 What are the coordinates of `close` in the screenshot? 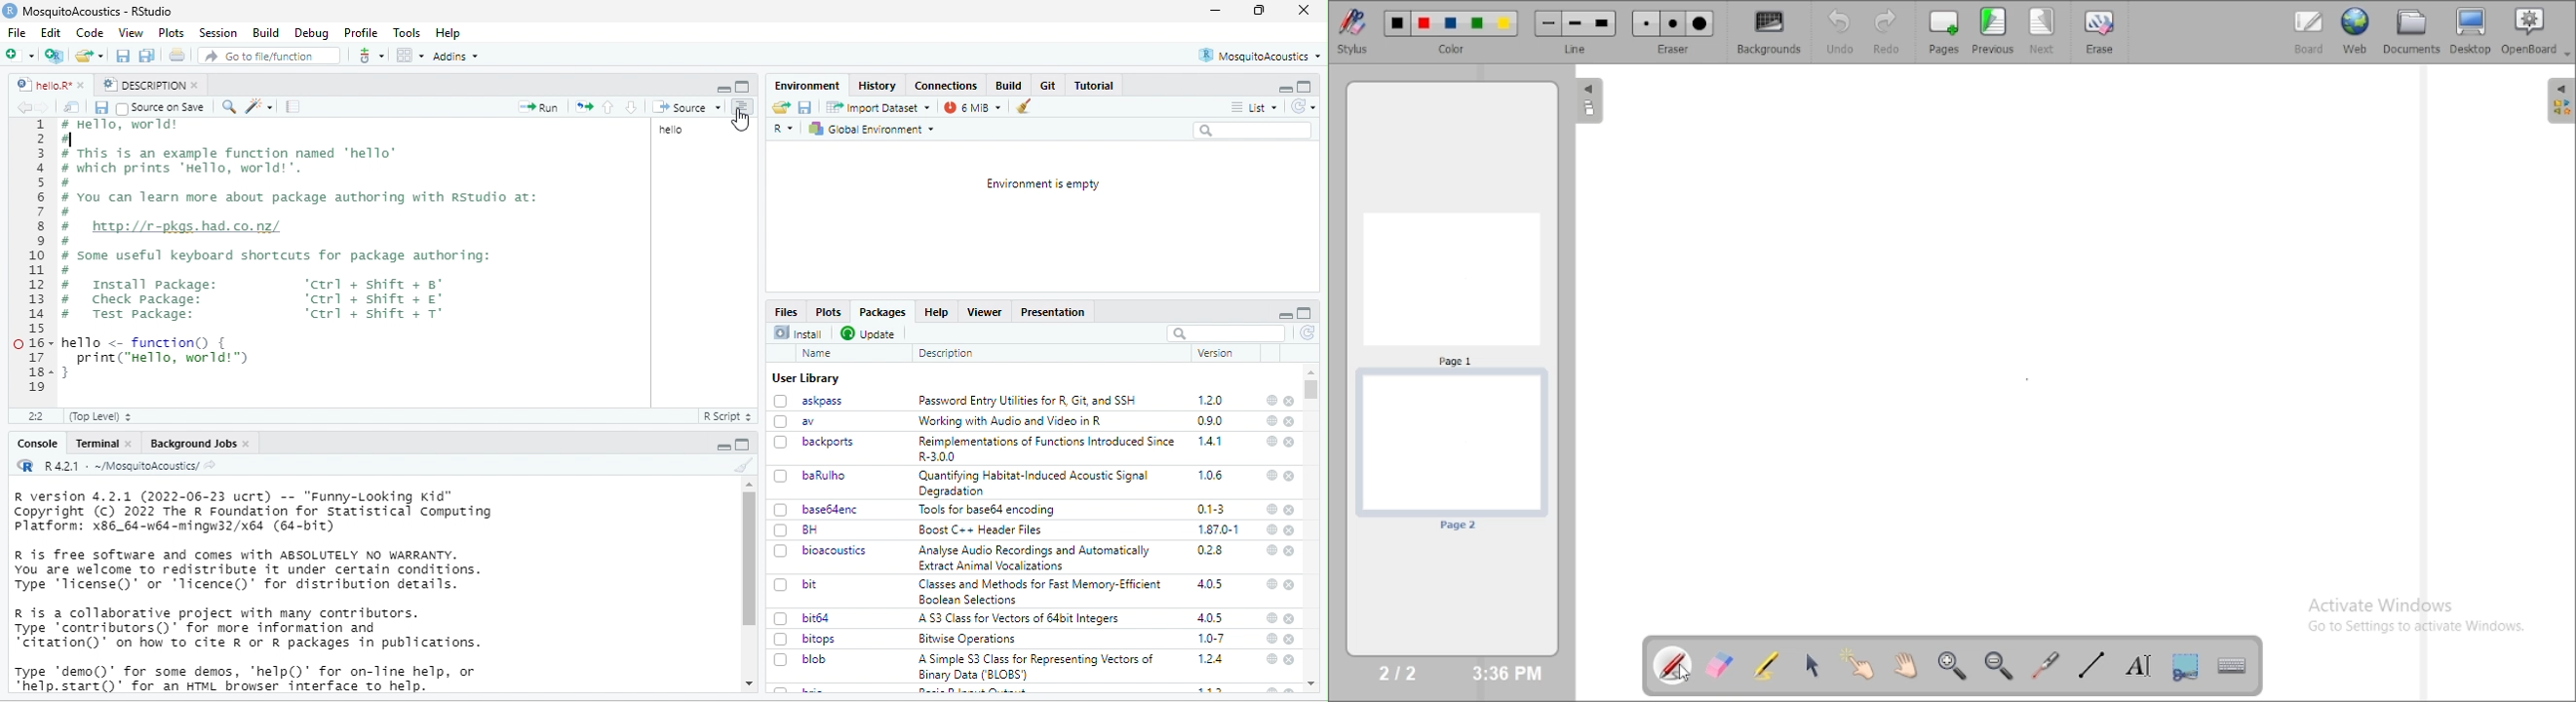 It's located at (1290, 549).